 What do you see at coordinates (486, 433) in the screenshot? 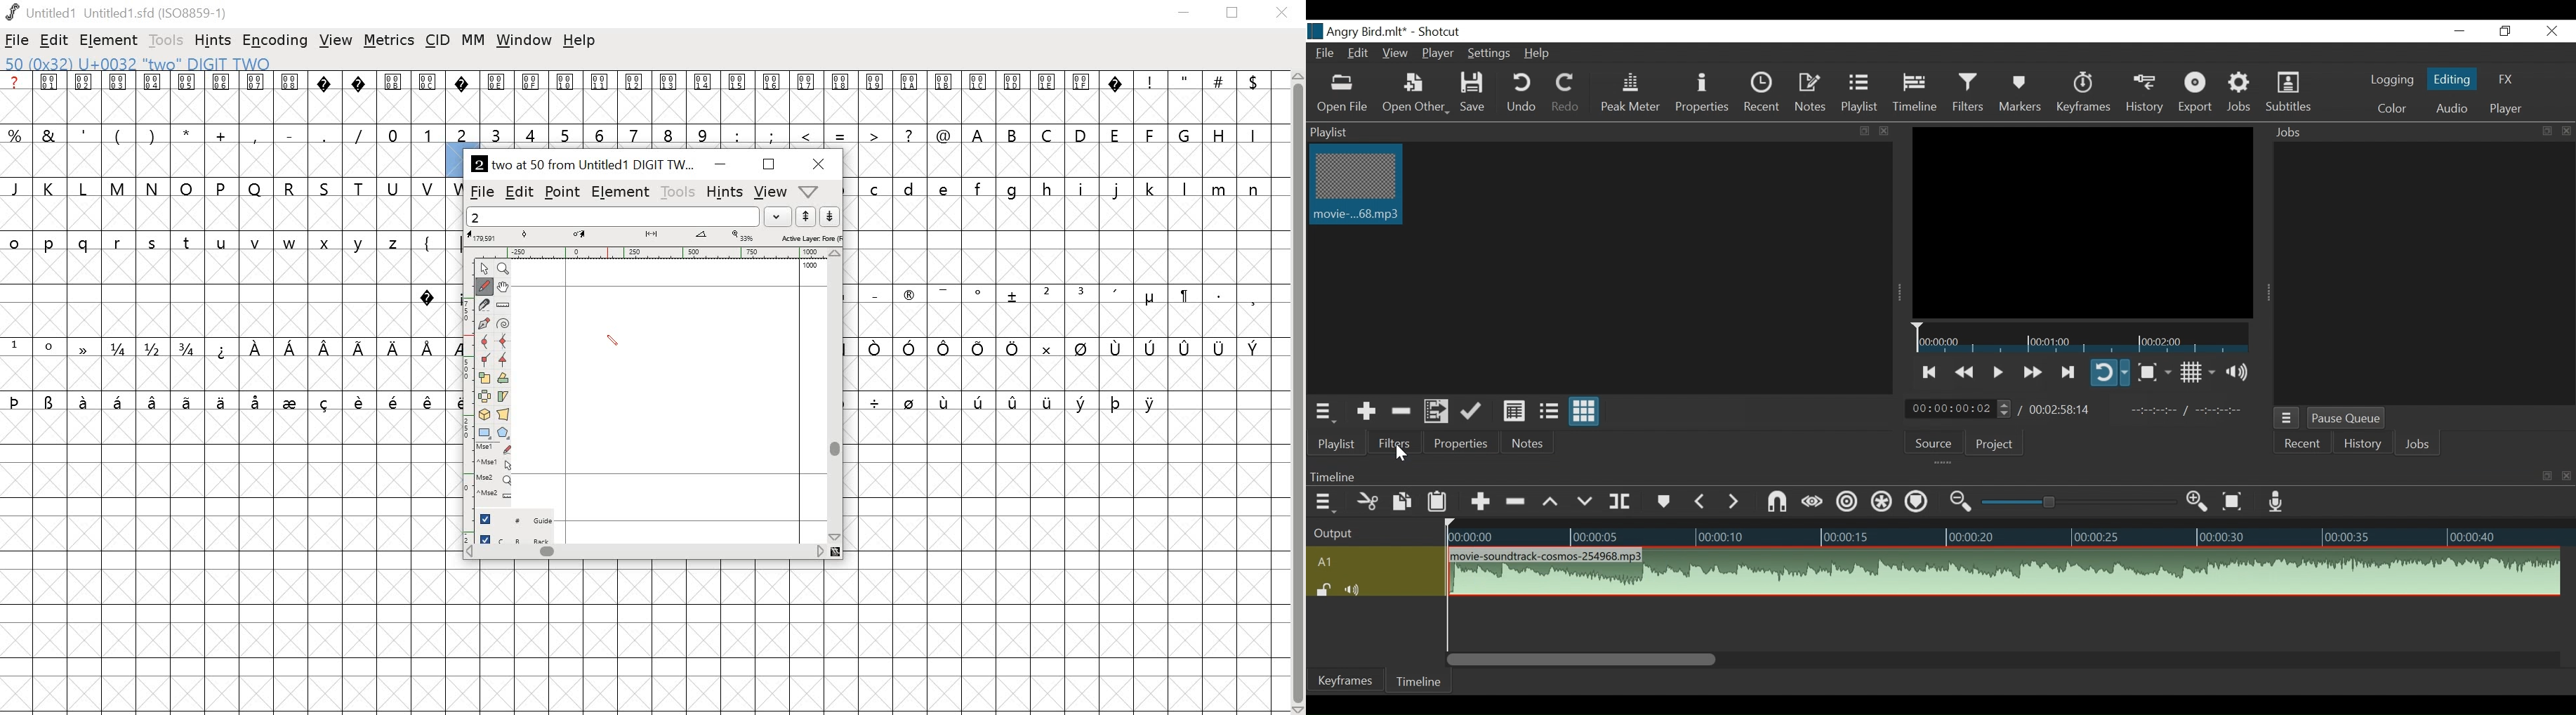
I see `rectangle/ellipse` at bounding box center [486, 433].